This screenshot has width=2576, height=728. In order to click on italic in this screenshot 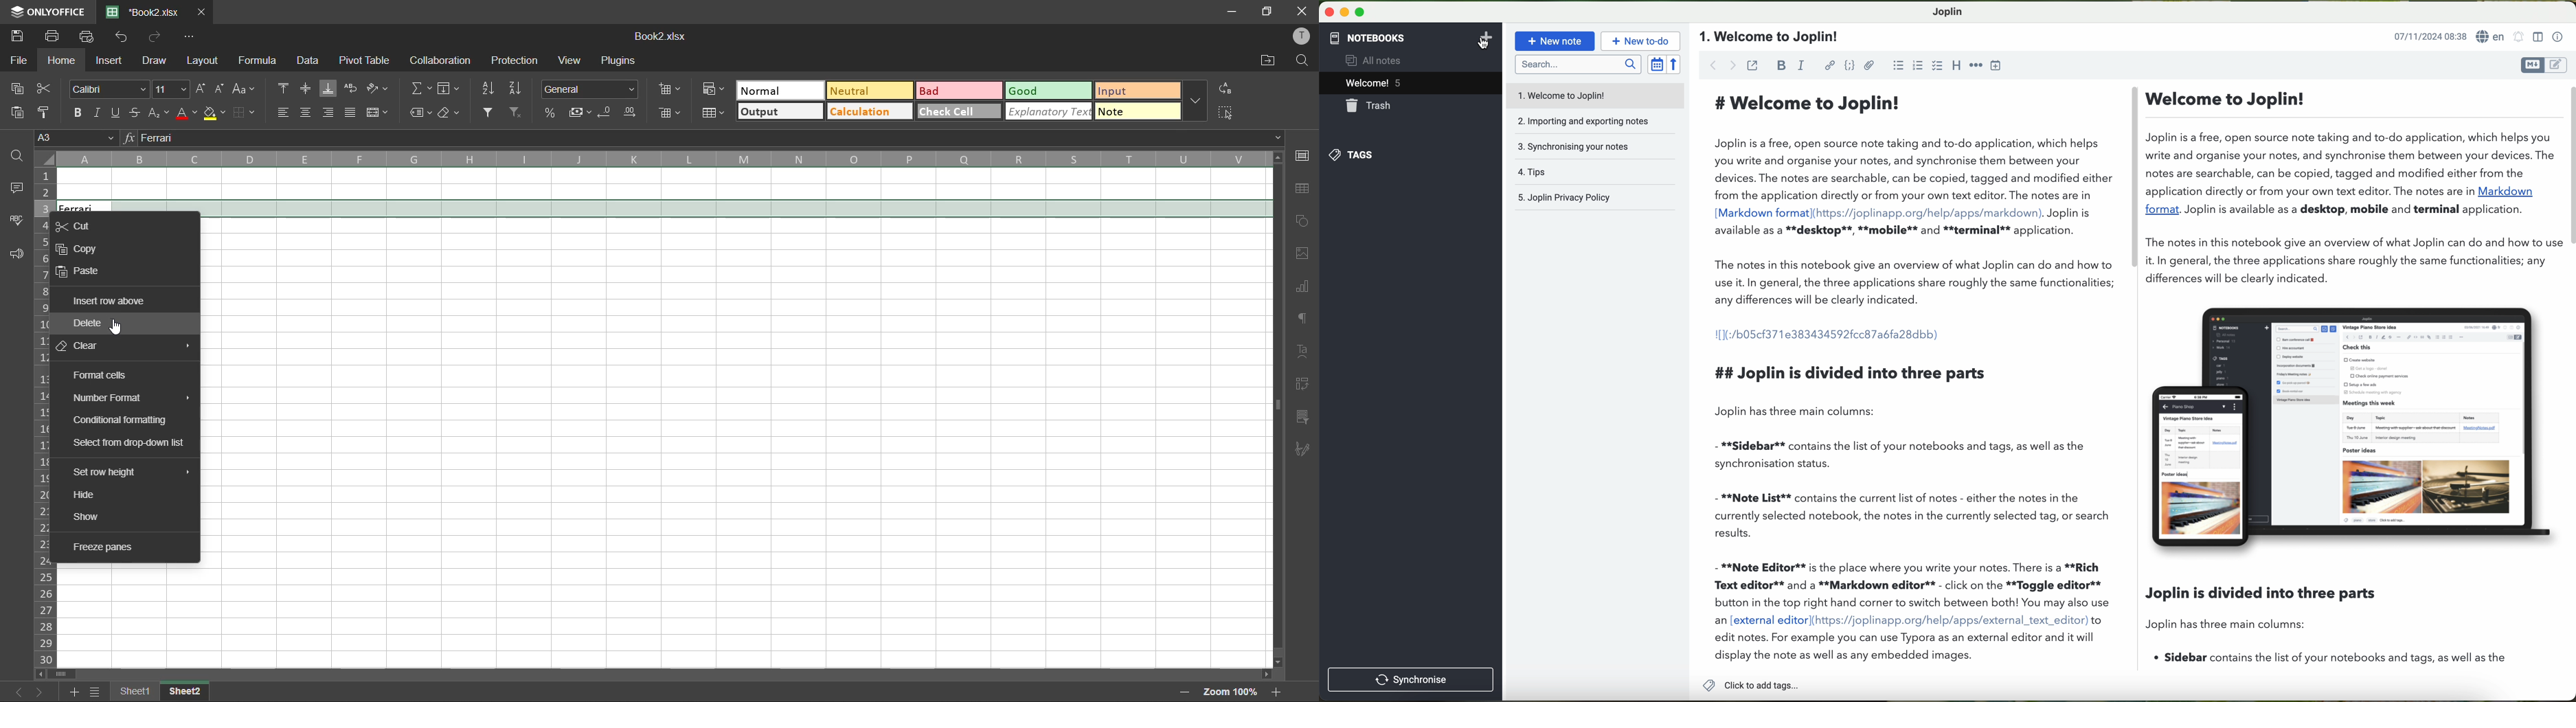, I will do `click(1802, 66)`.